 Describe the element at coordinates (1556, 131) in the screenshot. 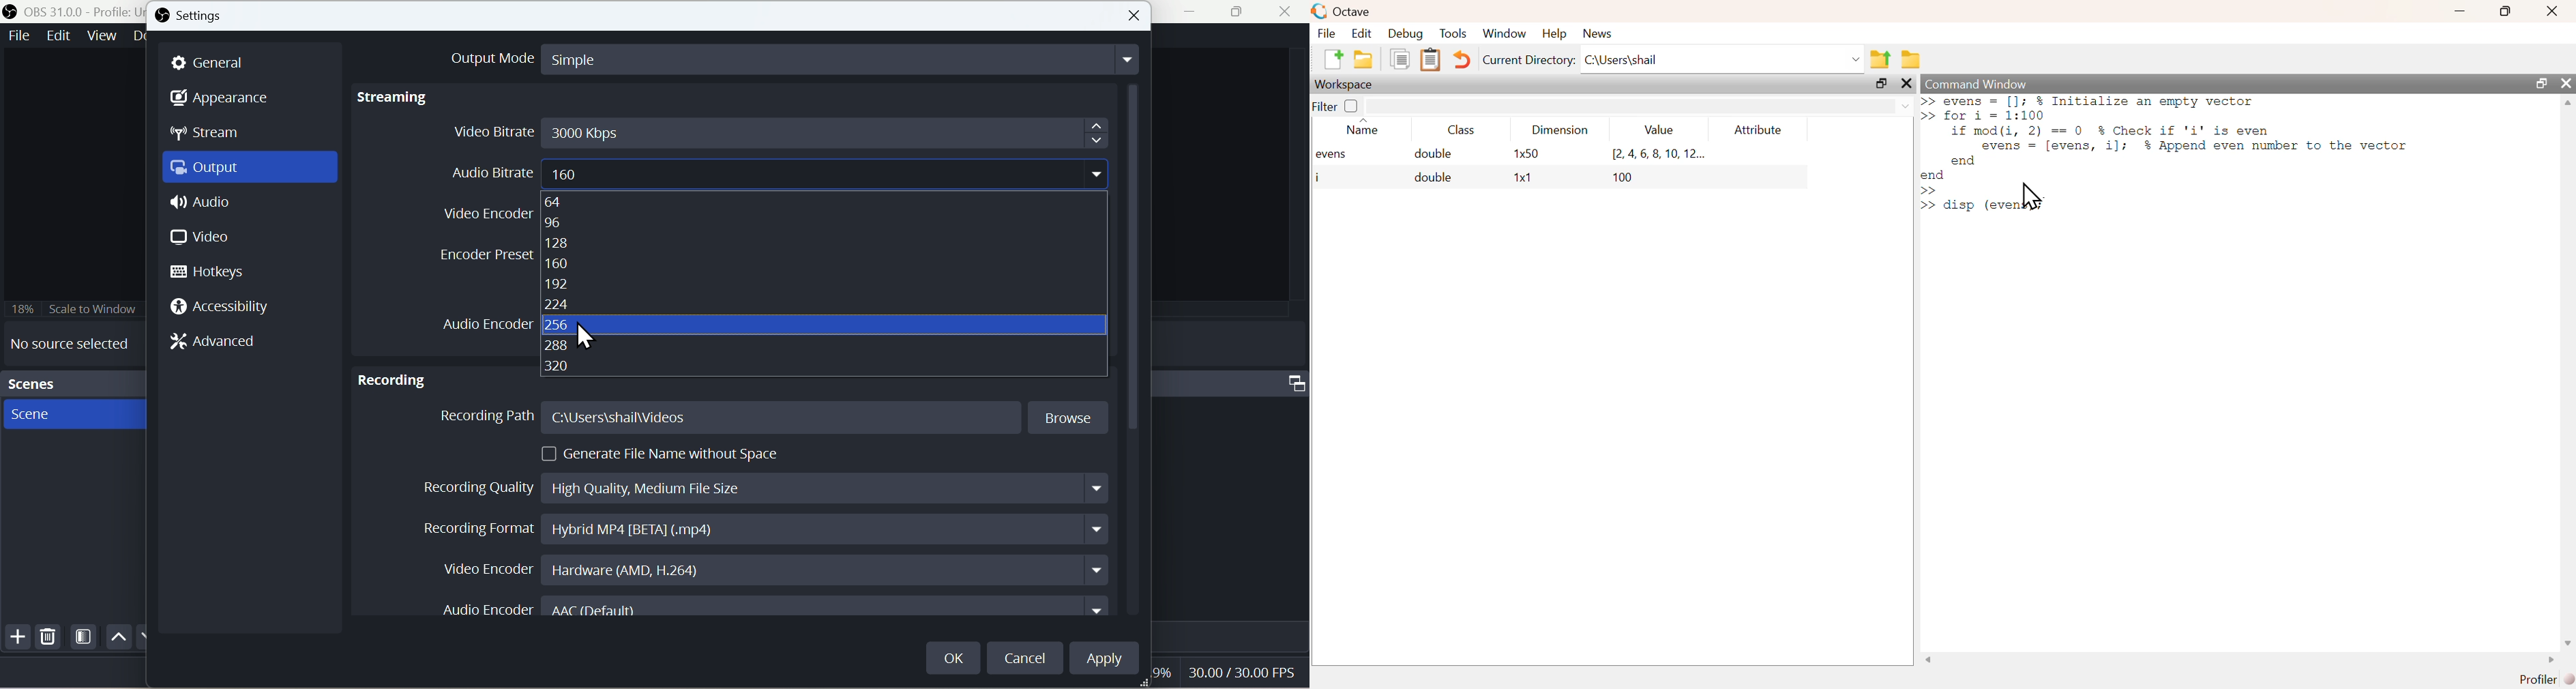

I see `dimension` at that location.